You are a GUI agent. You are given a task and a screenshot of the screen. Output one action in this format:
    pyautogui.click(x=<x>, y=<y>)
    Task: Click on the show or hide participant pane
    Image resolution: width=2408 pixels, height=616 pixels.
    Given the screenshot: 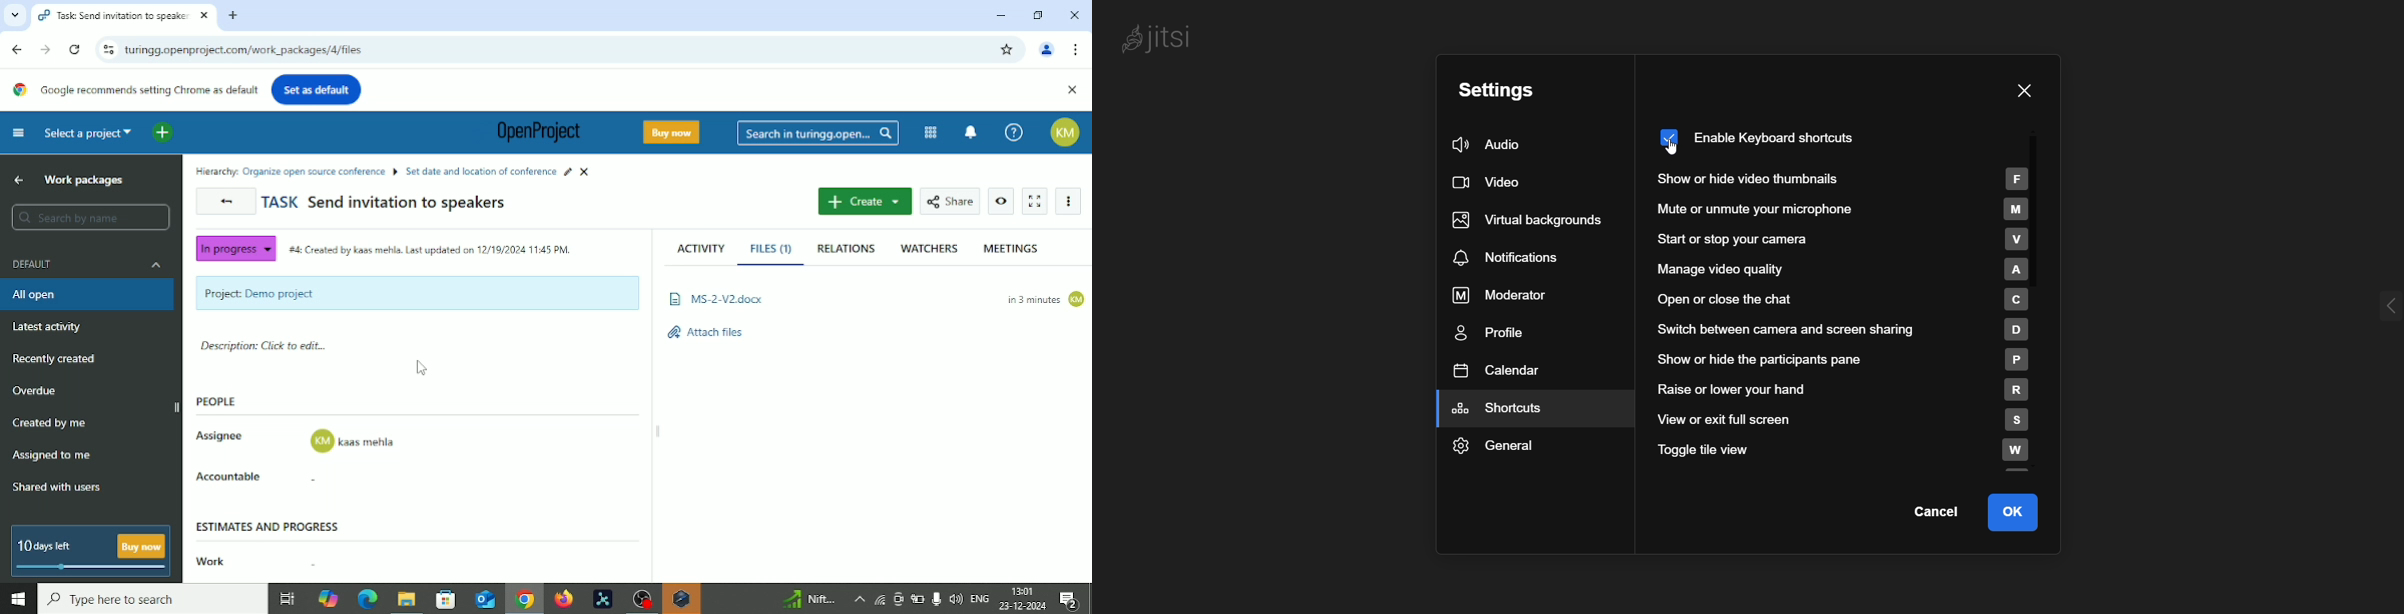 What is the action you would take?
    pyautogui.click(x=1841, y=360)
    